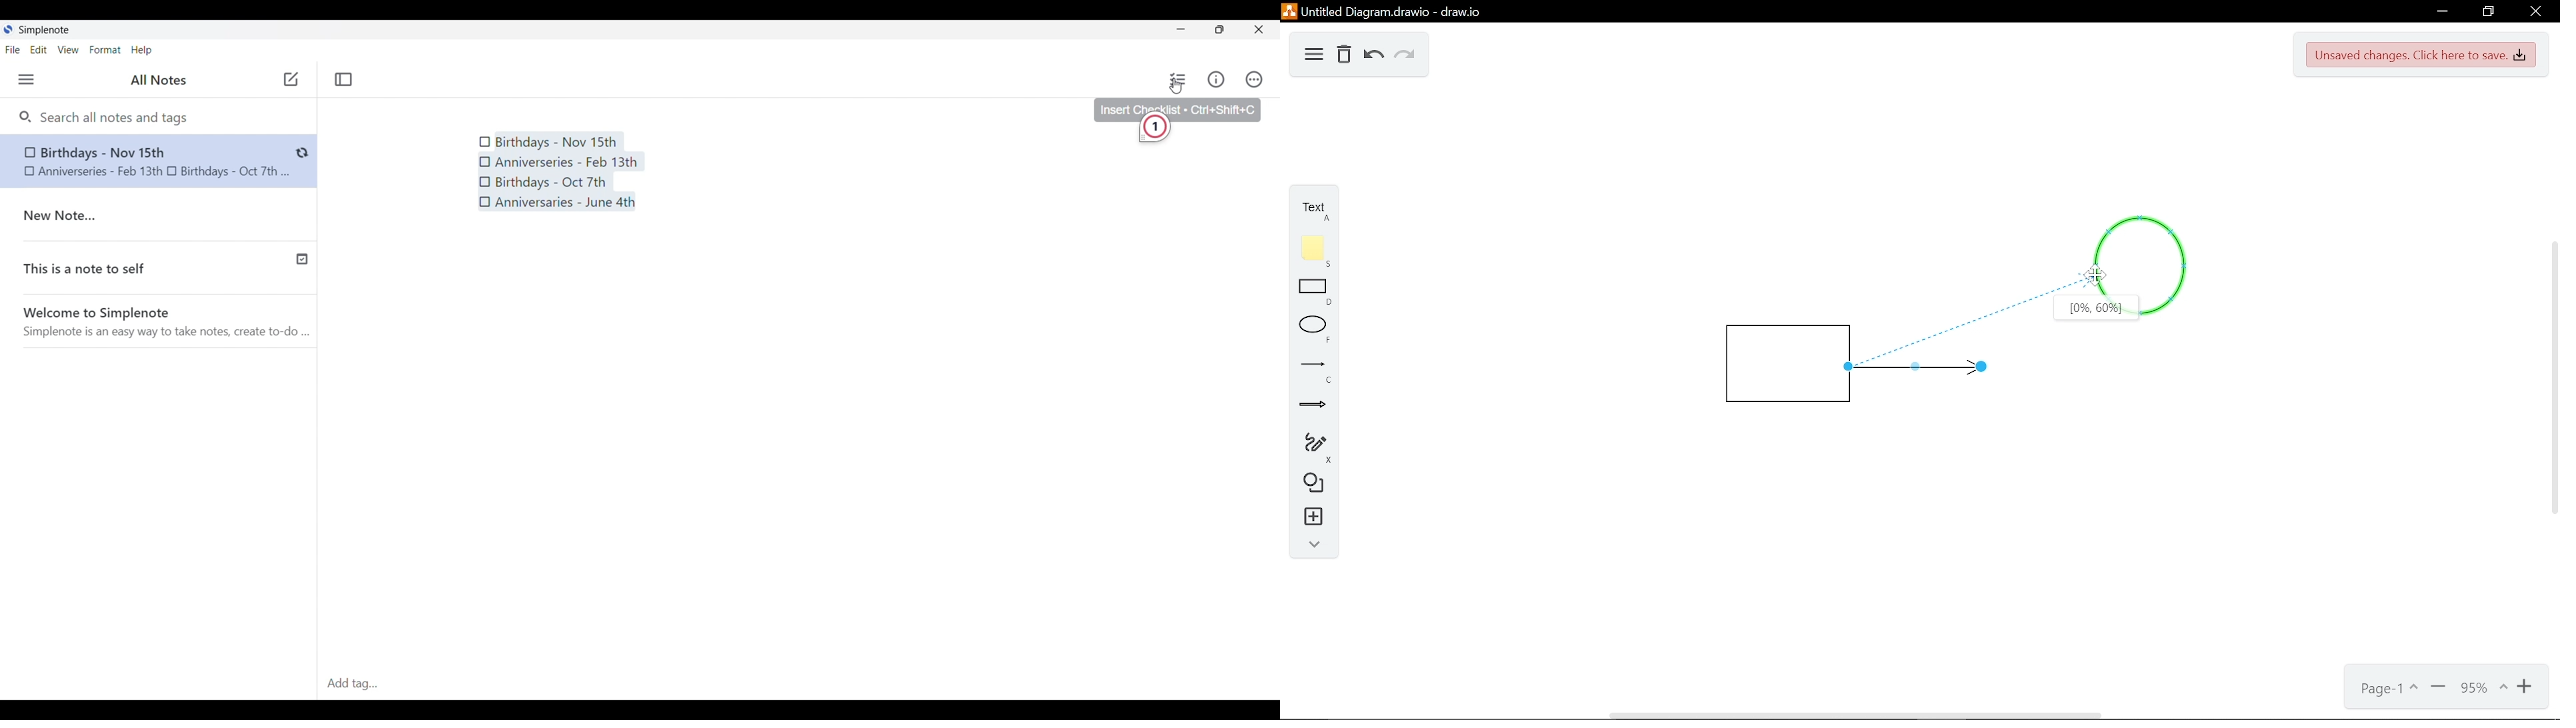 This screenshot has height=728, width=2576. What do you see at coordinates (141, 51) in the screenshot?
I see `Help menu` at bounding box center [141, 51].